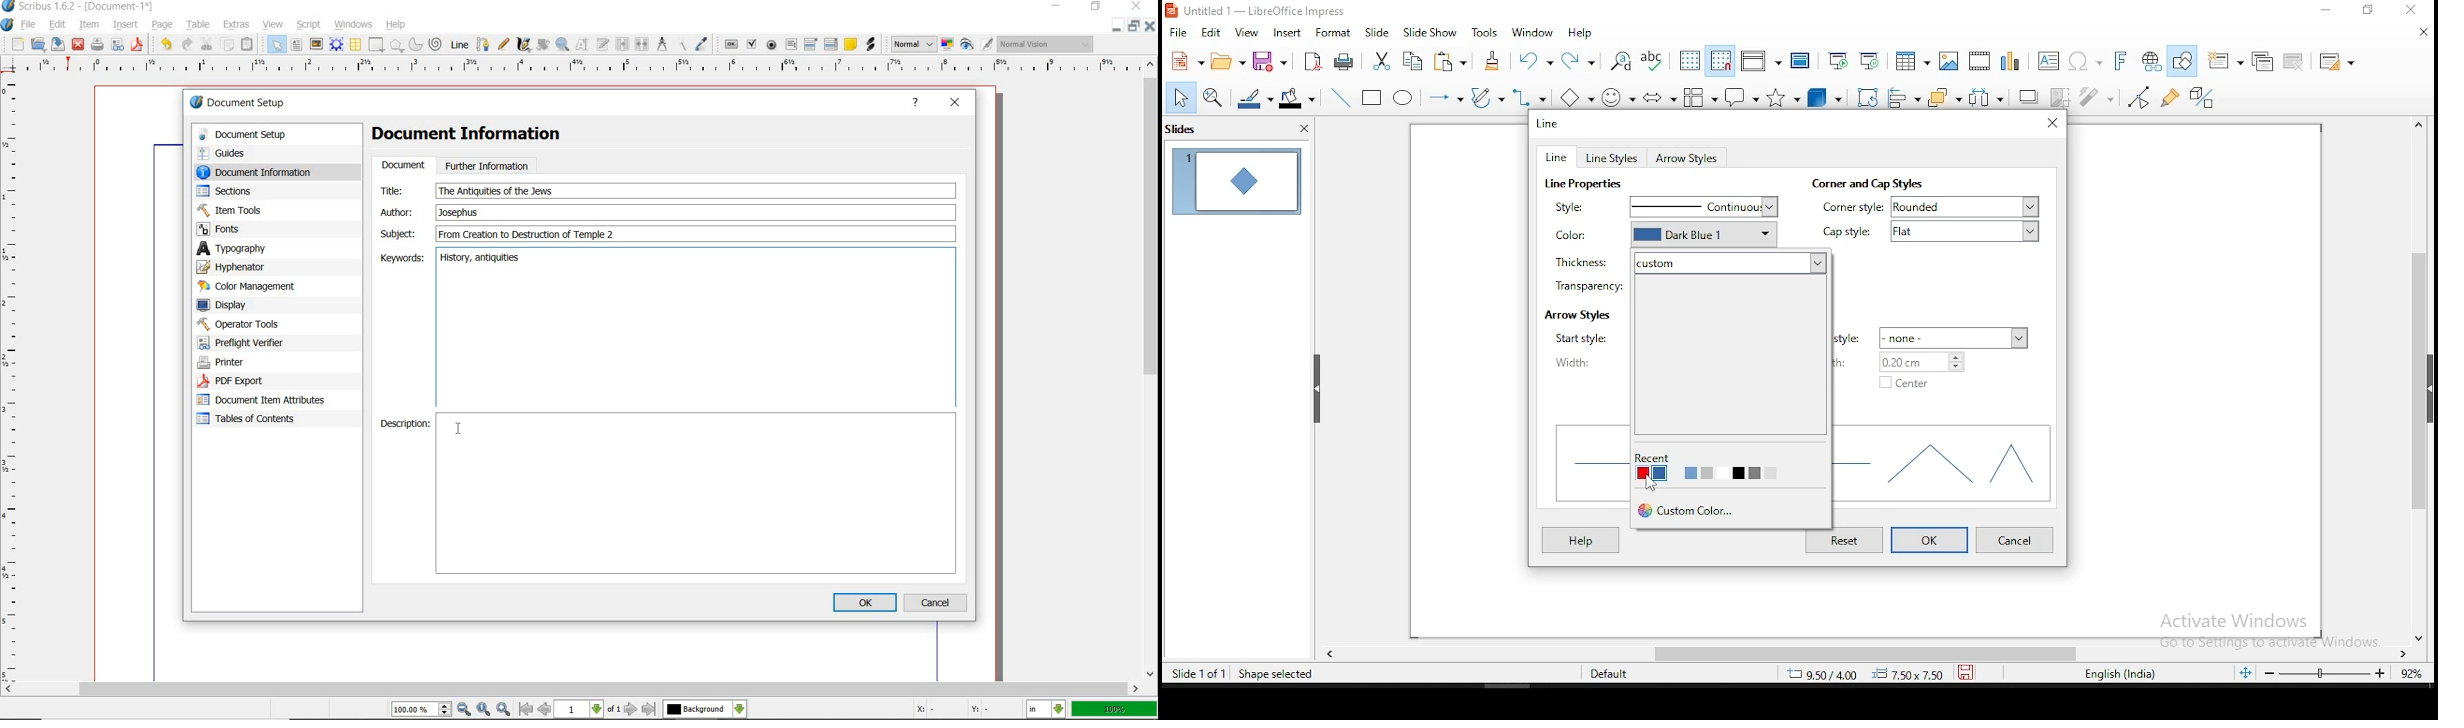 The width and height of the screenshot is (2464, 728). Describe the element at coordinates (1708, 208) in the screenshot. I see `continuous` at that location.